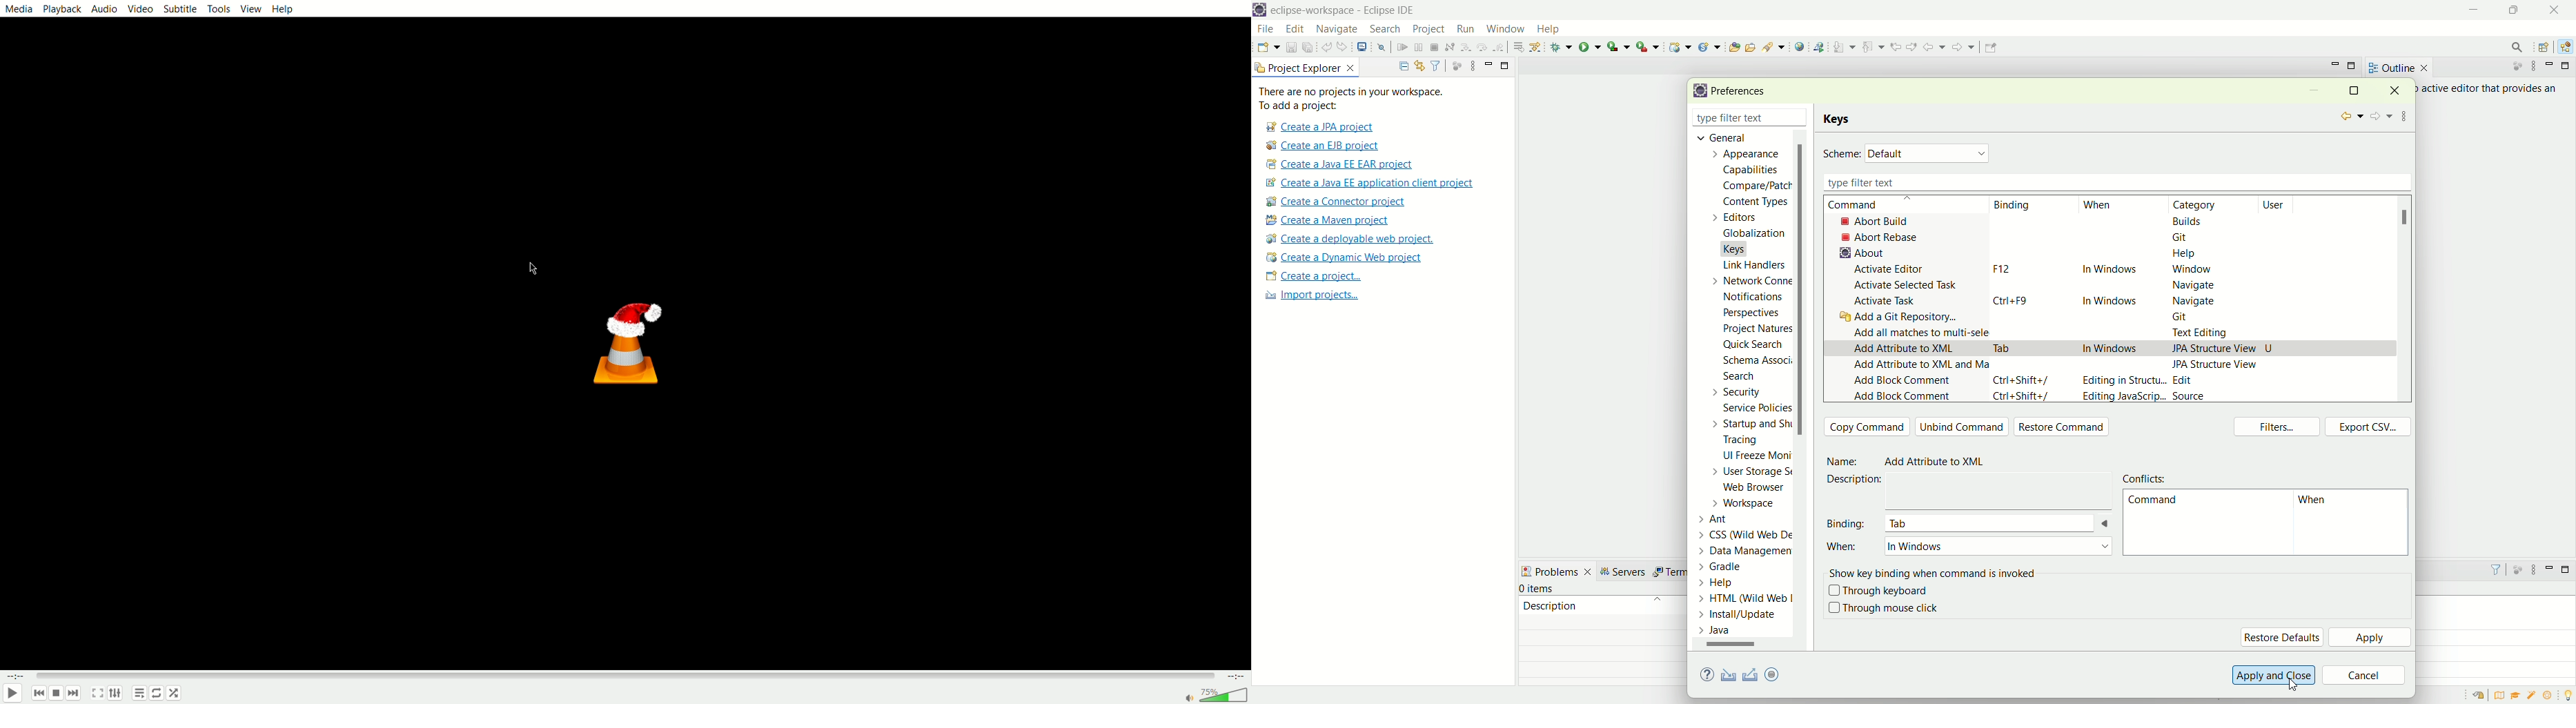 This screenshot has width=2576, height=728. Describe the element at coordinates (2517, 569) in the screenshot. I see `focus on active task` at that location.